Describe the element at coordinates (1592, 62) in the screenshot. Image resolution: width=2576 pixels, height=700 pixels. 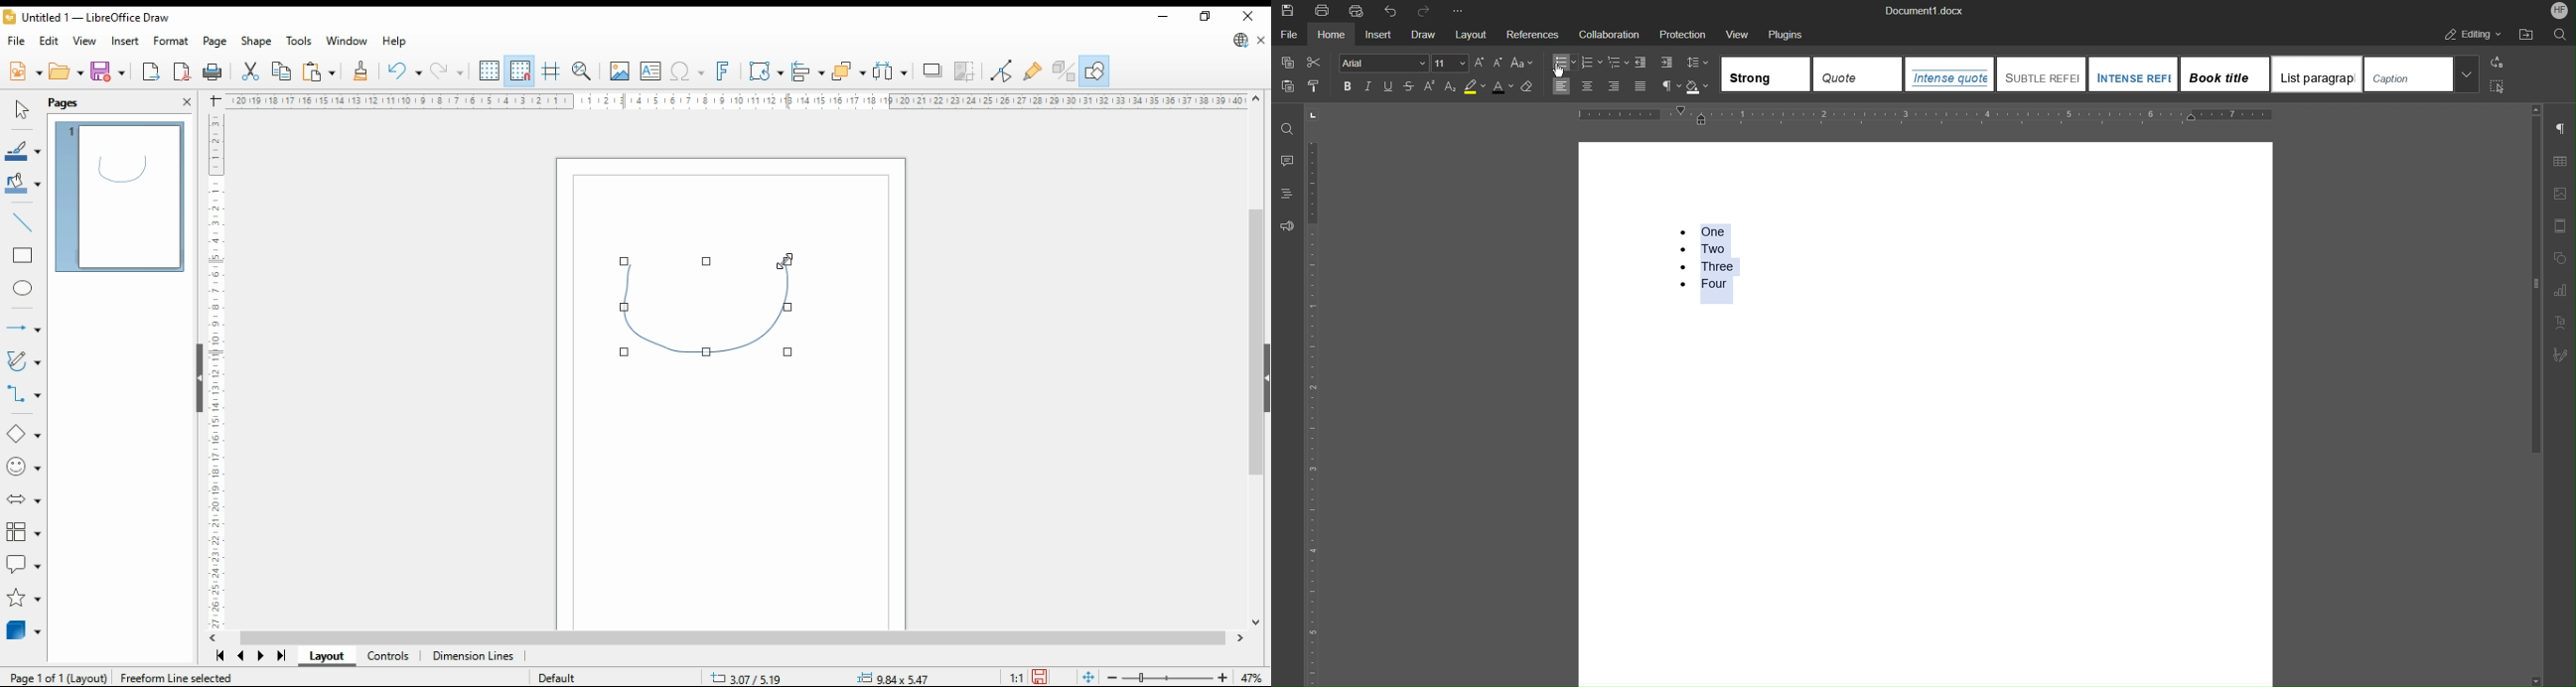
I see `Numbered List` at that location.